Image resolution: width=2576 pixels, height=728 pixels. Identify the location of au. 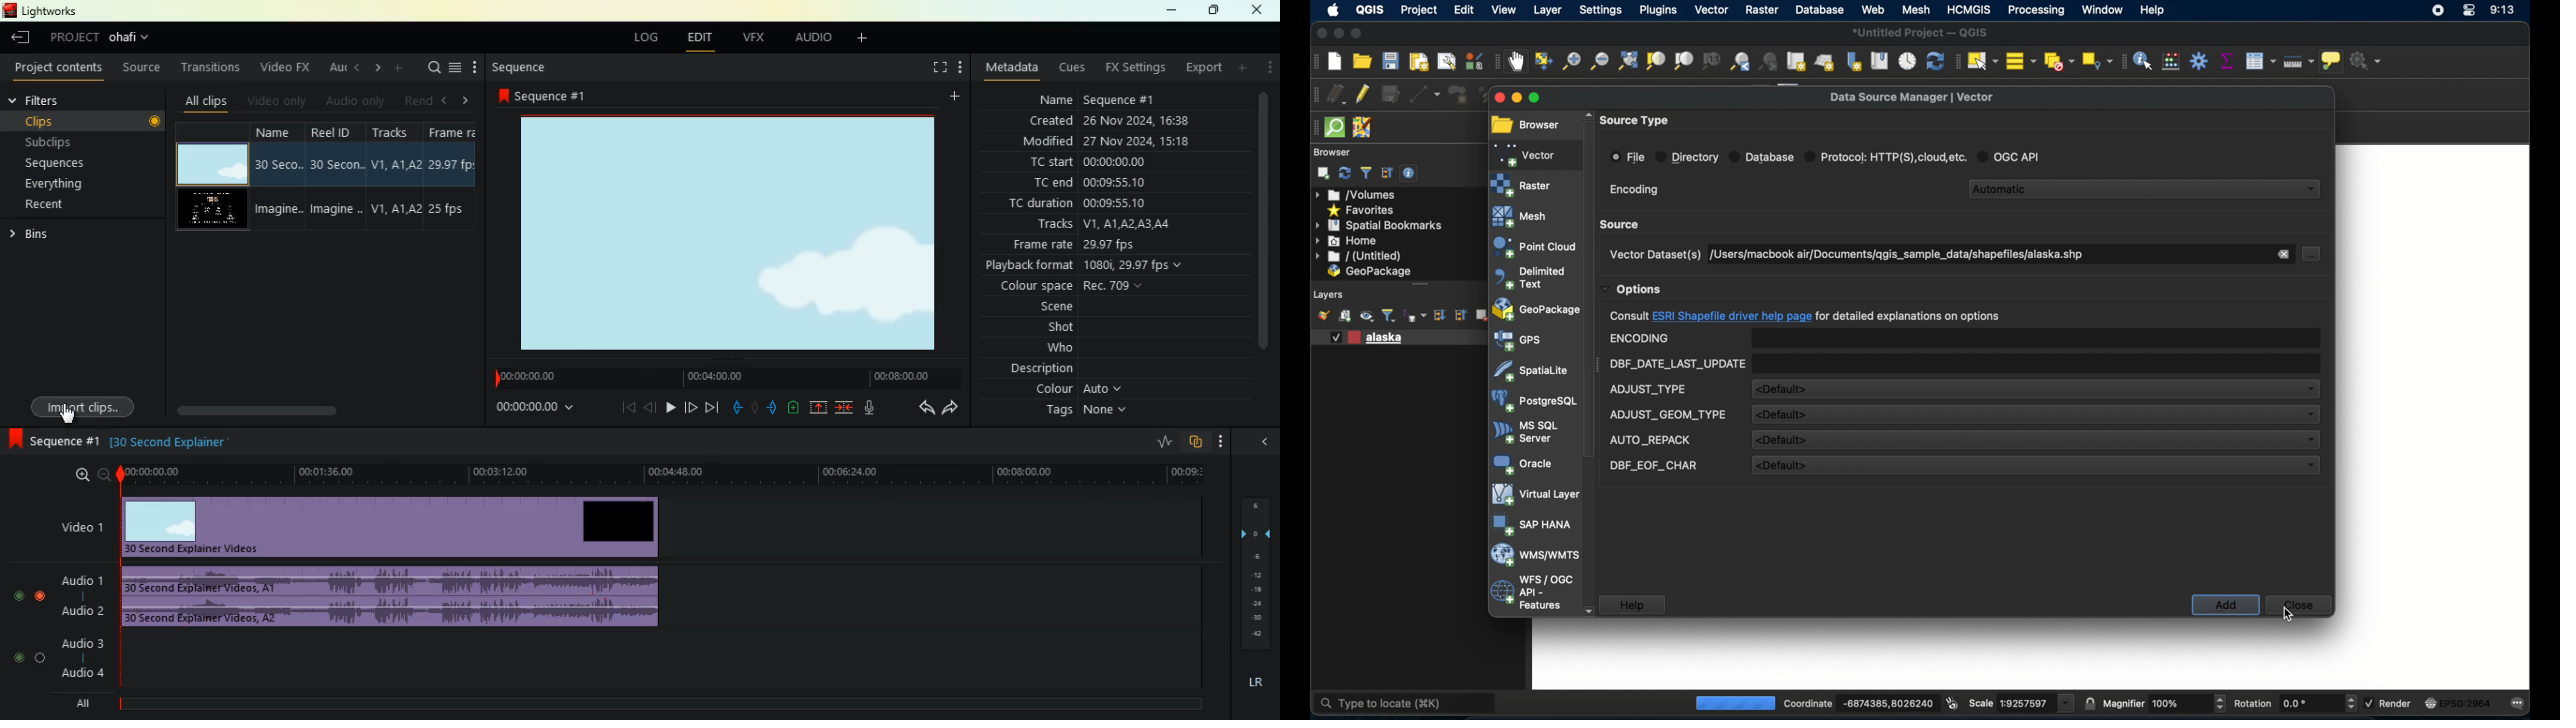
(338, 69).